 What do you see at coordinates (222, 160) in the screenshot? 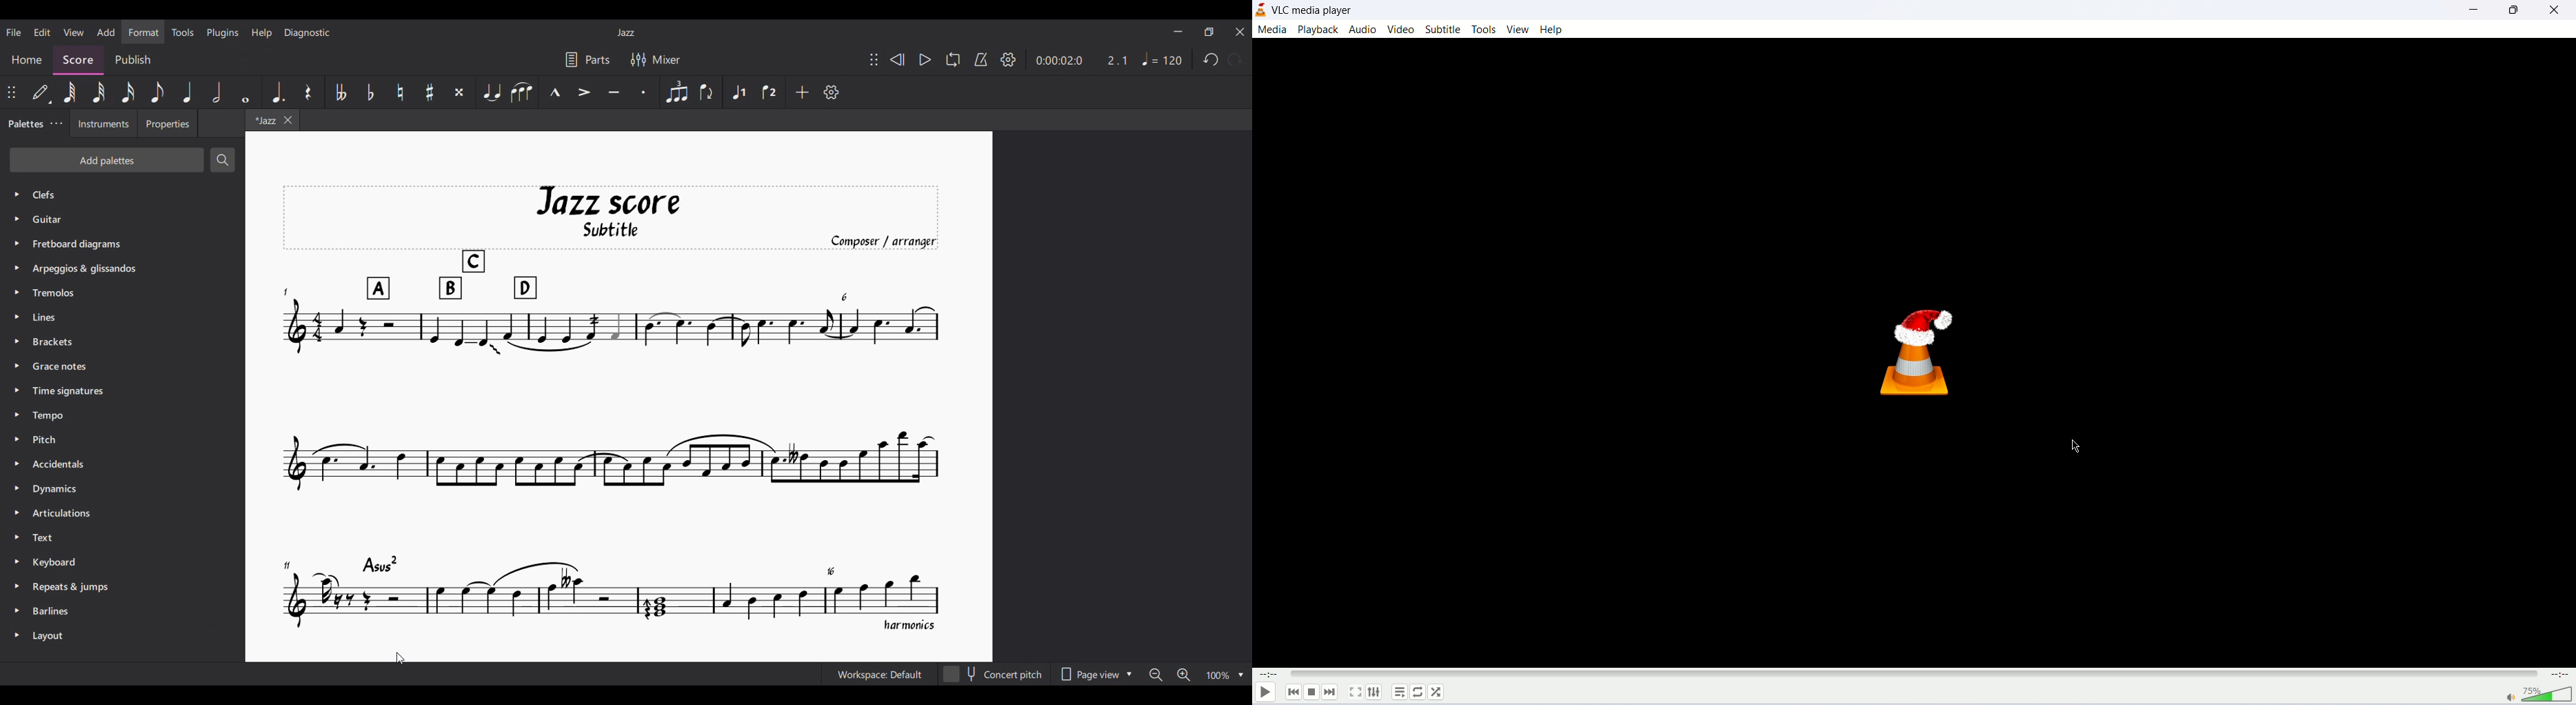
I see `Search` at bounding box center [222, 160].